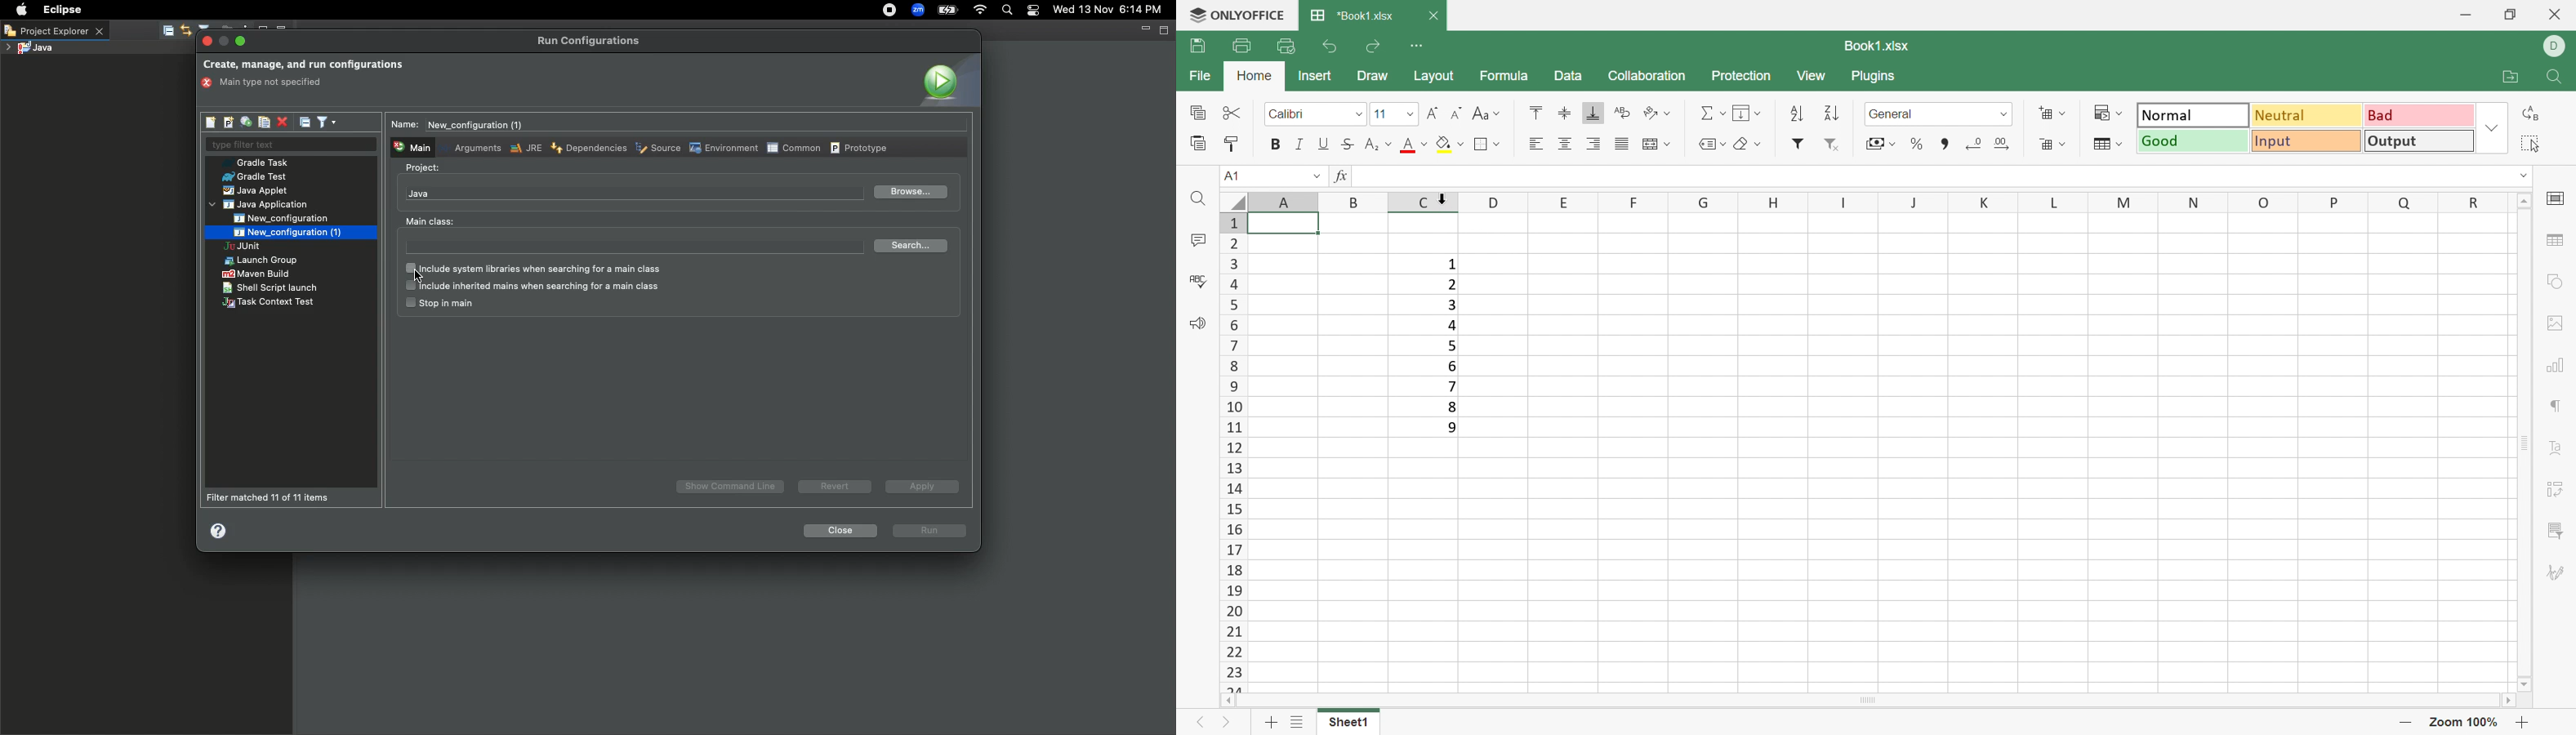 This screenshot has width=2576, height=756. Describe the element at coordinates (2052, 115) in the screenshot. I see `Insert cells` at that location.